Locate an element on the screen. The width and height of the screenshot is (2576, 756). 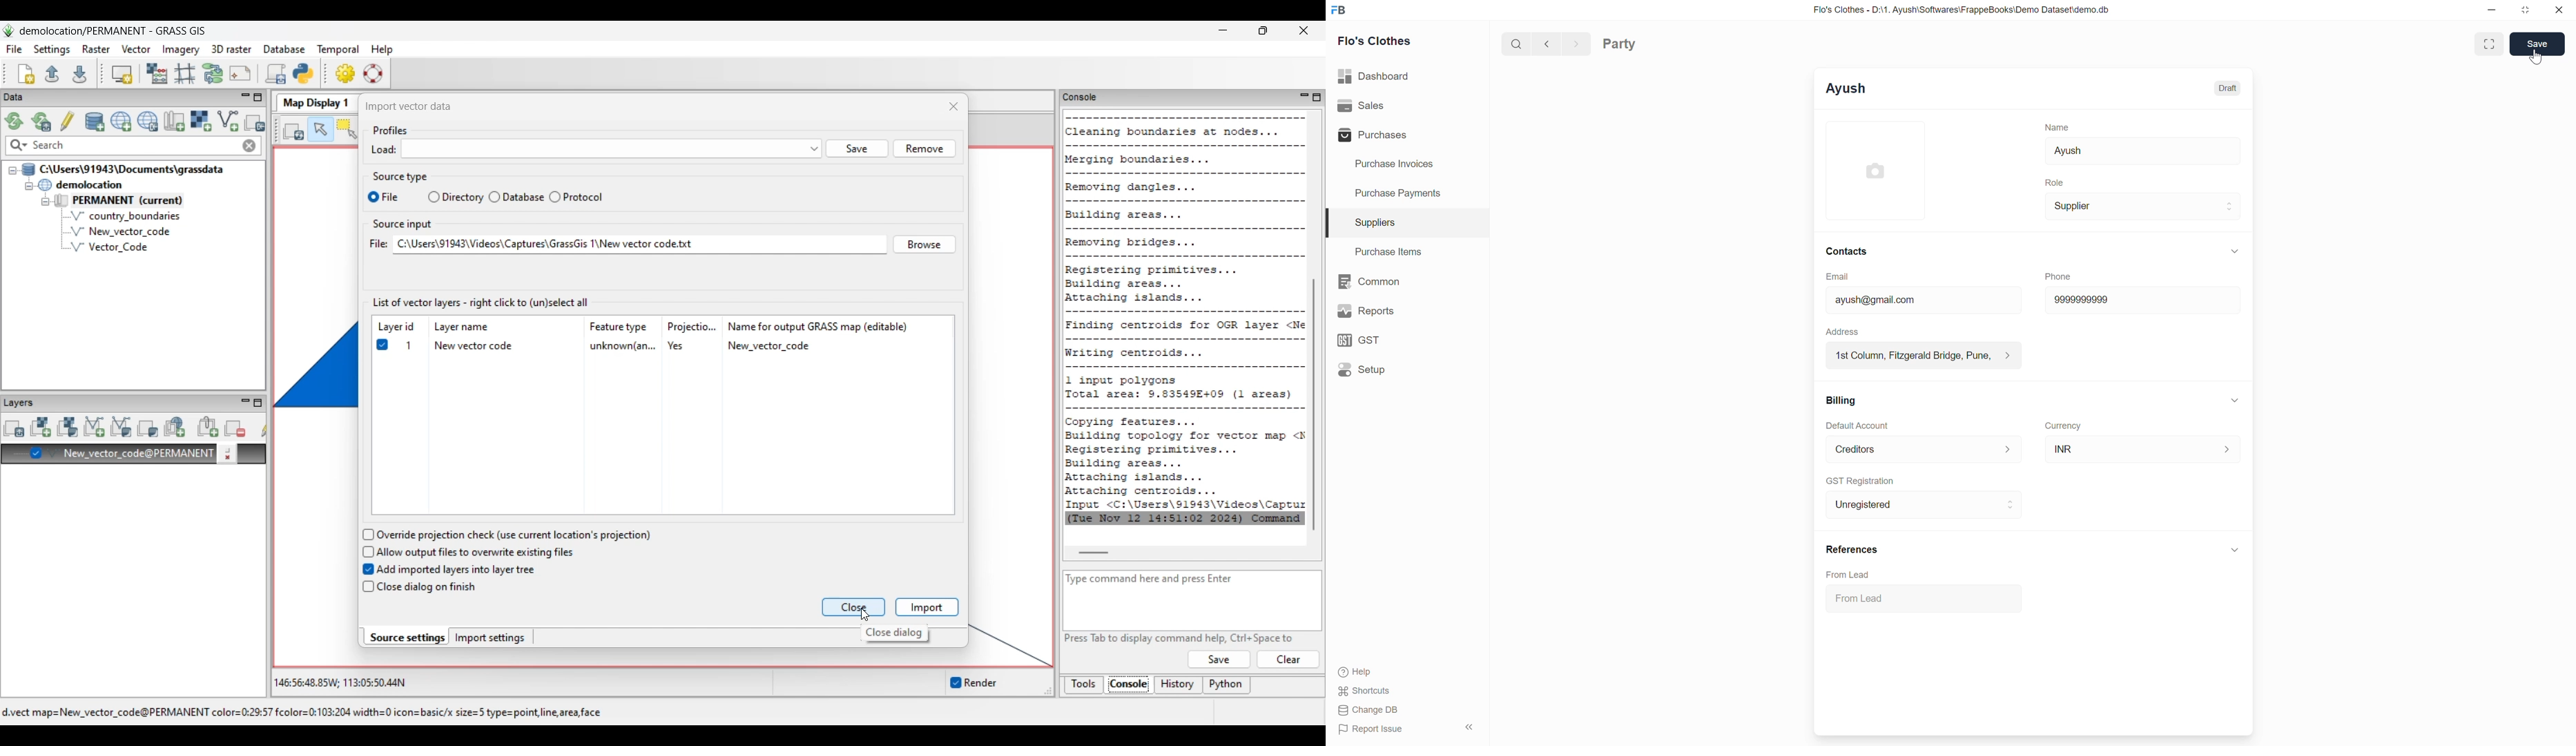
Sales is located at coordinates (1407, 106).